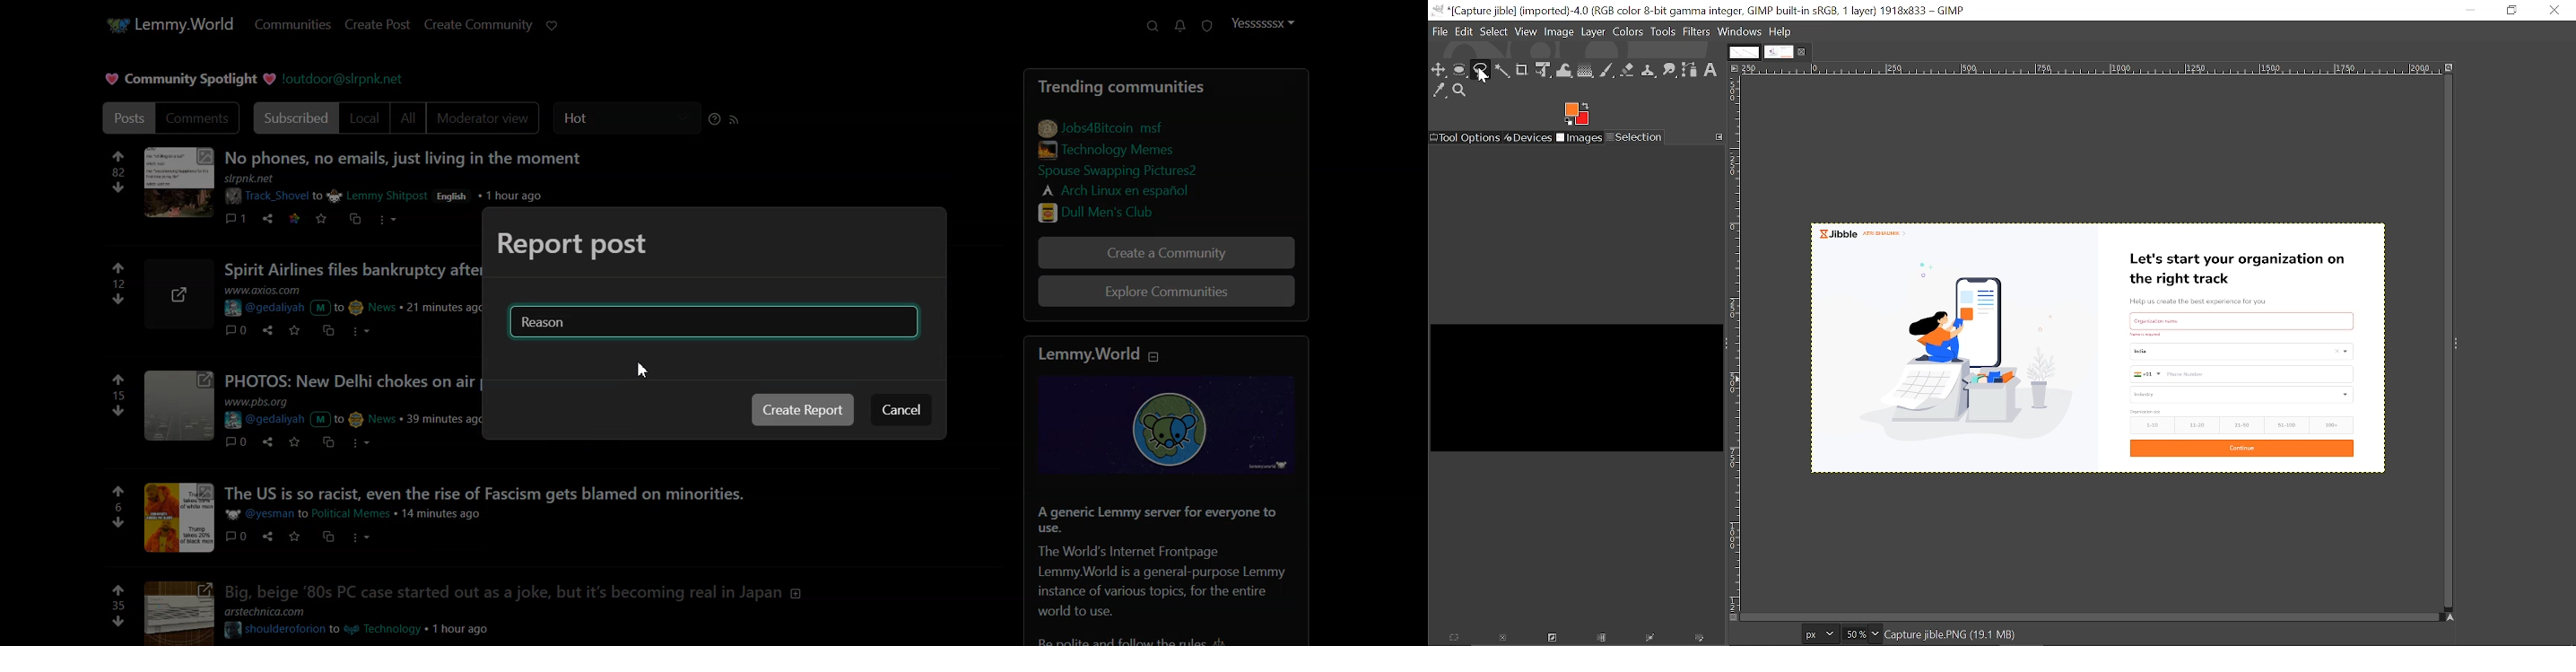 The height and width of the screenshot is (672, 2576). Describe the element at coordinates (292, 330) in the screenshot. I see `save` at that location.